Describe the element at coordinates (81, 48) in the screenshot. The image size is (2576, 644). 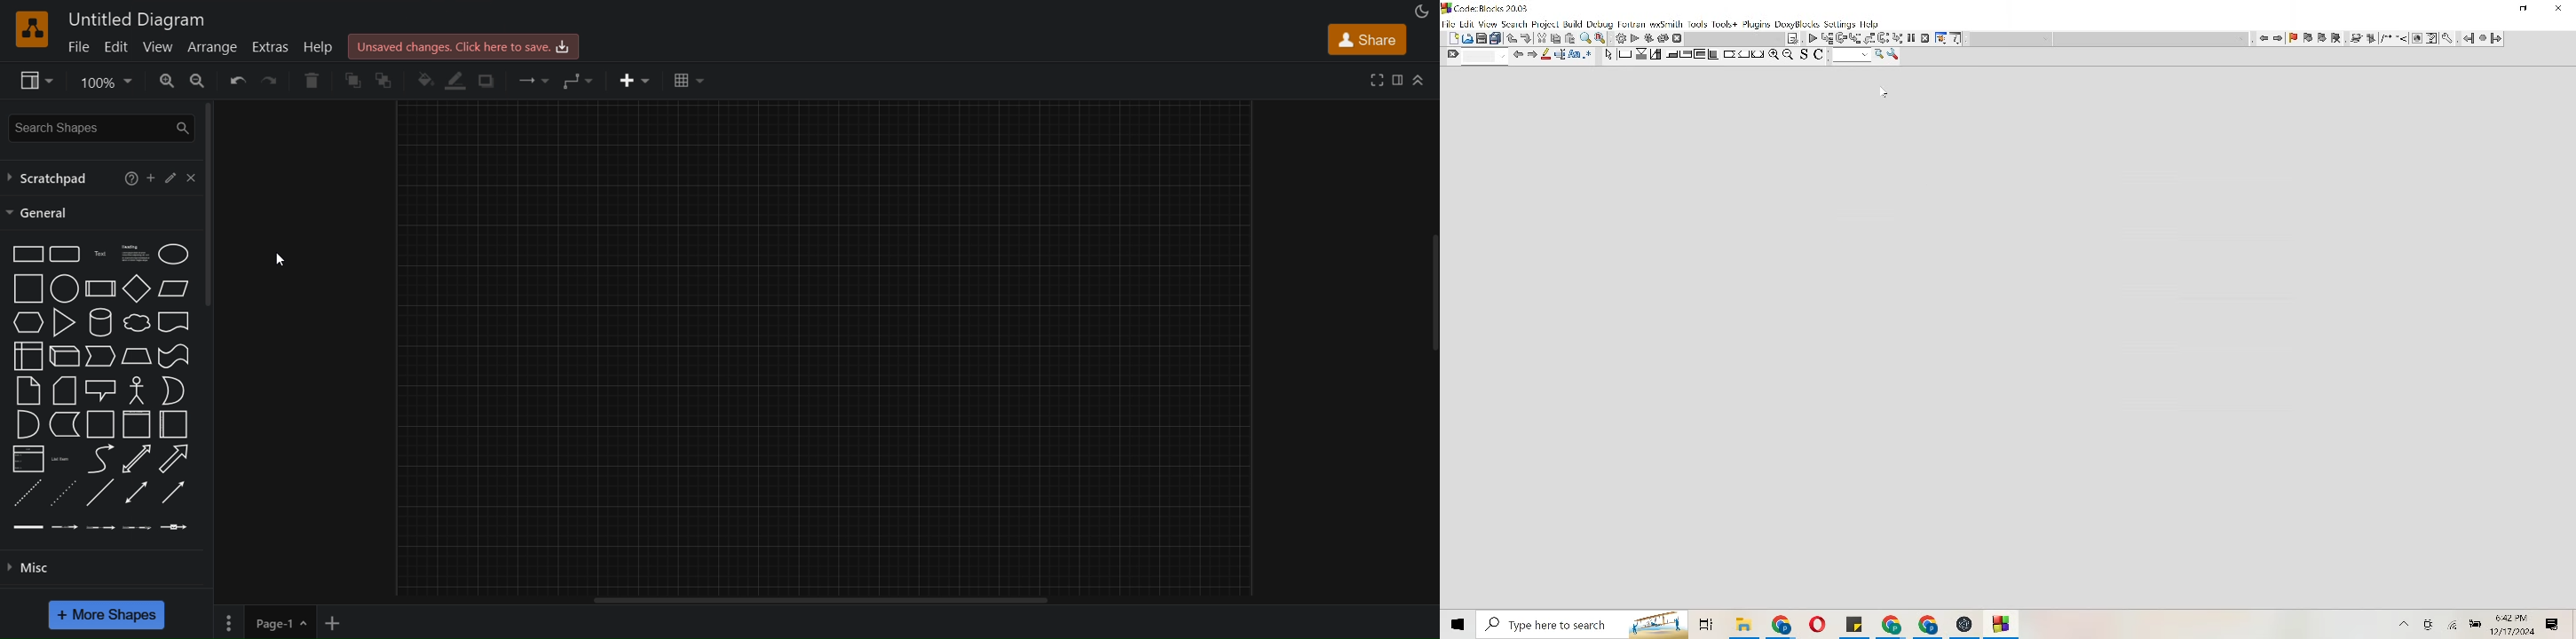
I see `file` at that location.